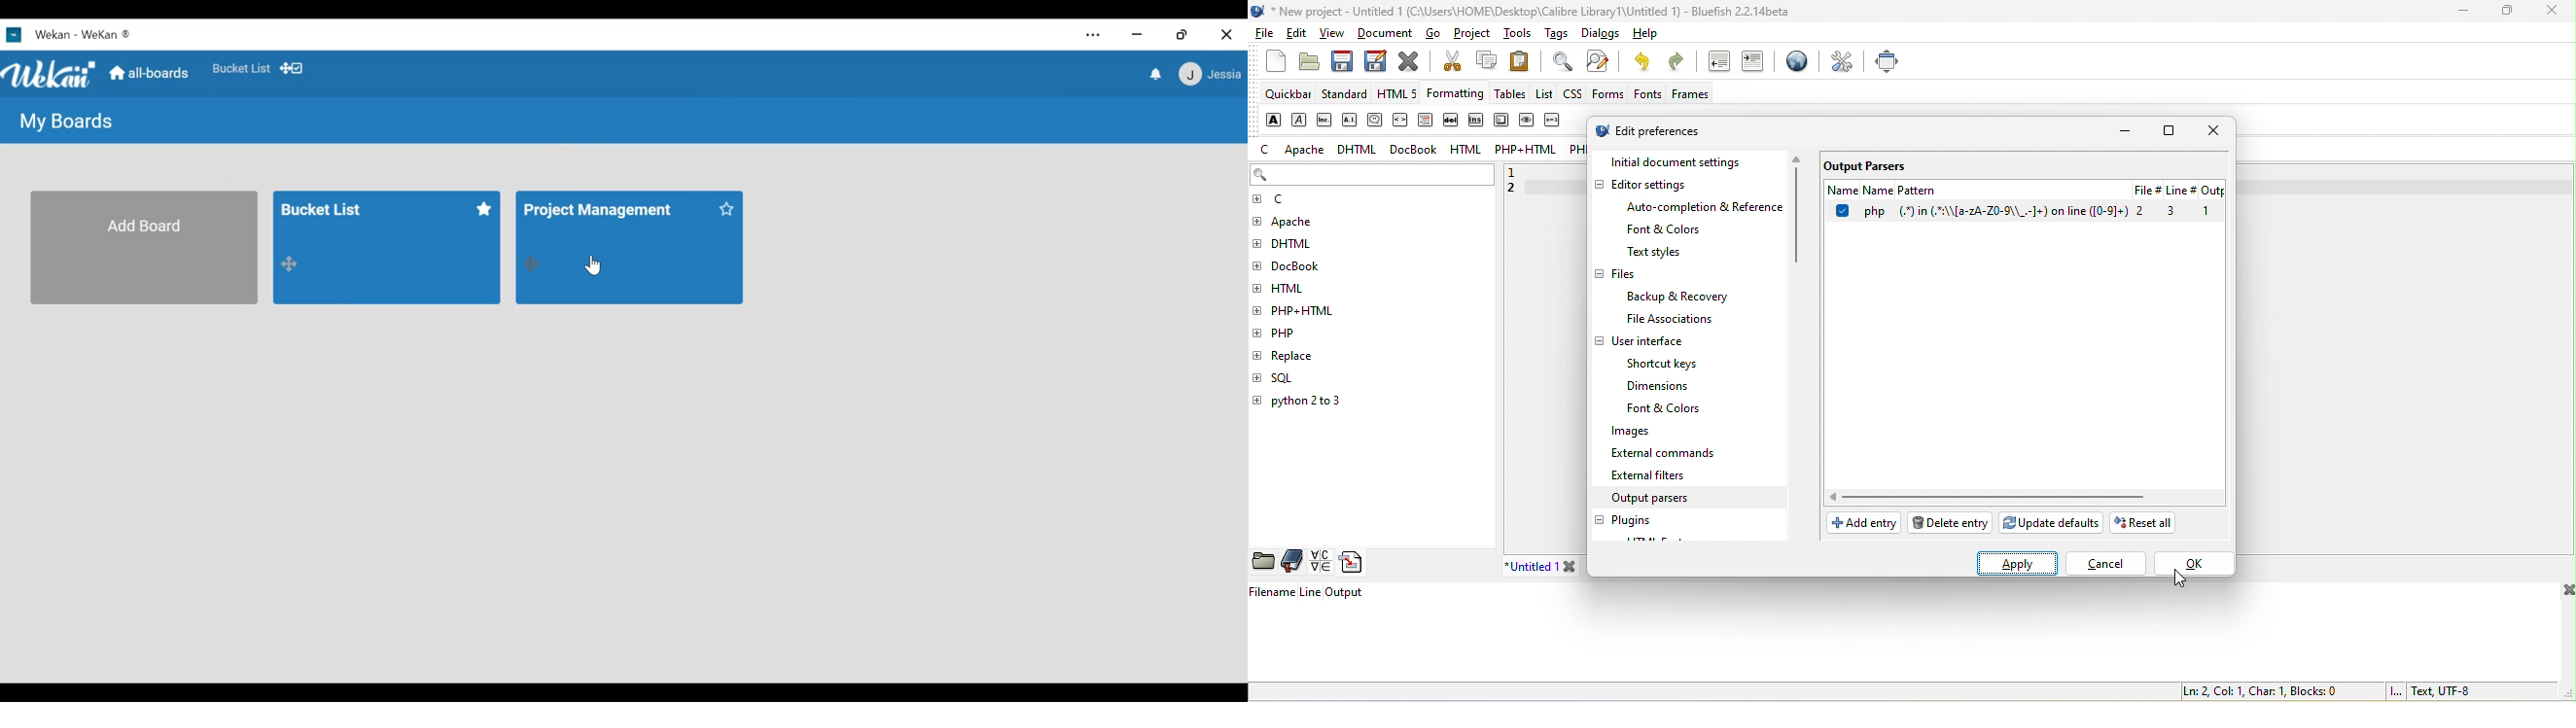  Describe the element at coordinates (1843, 61) in the screenshot. I see `preferences` at that location.